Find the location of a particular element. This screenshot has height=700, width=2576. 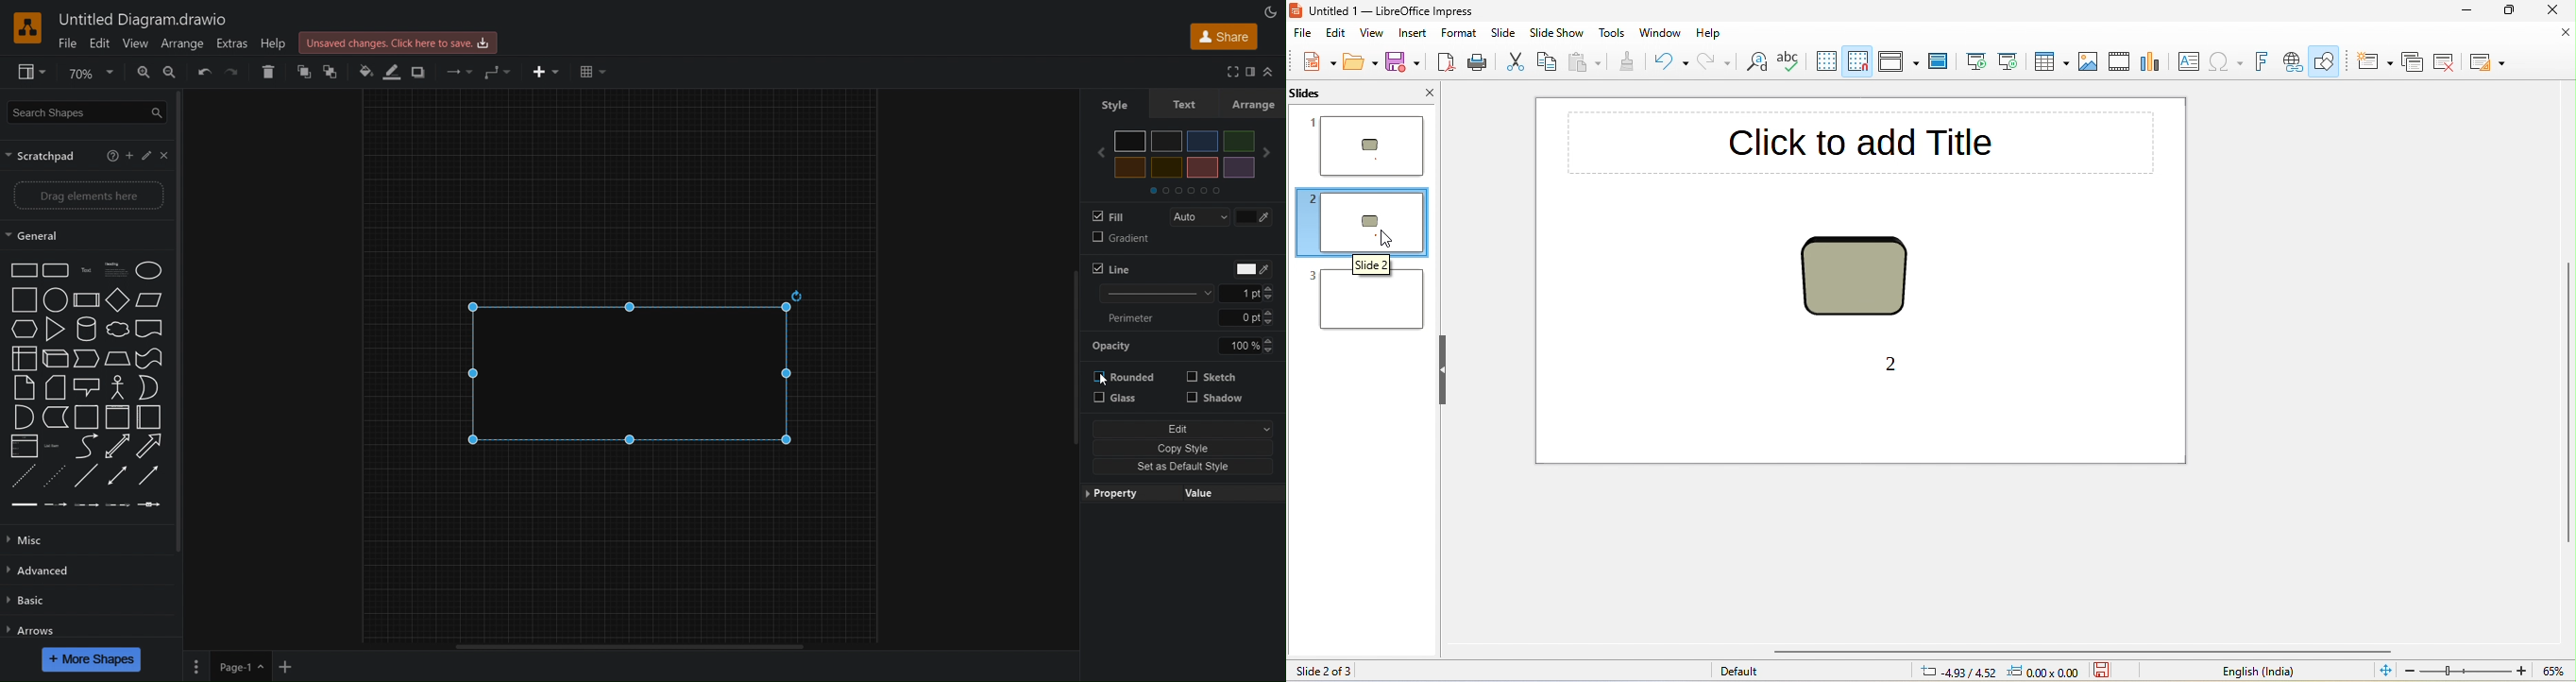

snap to grid is located at coordinates (1859, 61).